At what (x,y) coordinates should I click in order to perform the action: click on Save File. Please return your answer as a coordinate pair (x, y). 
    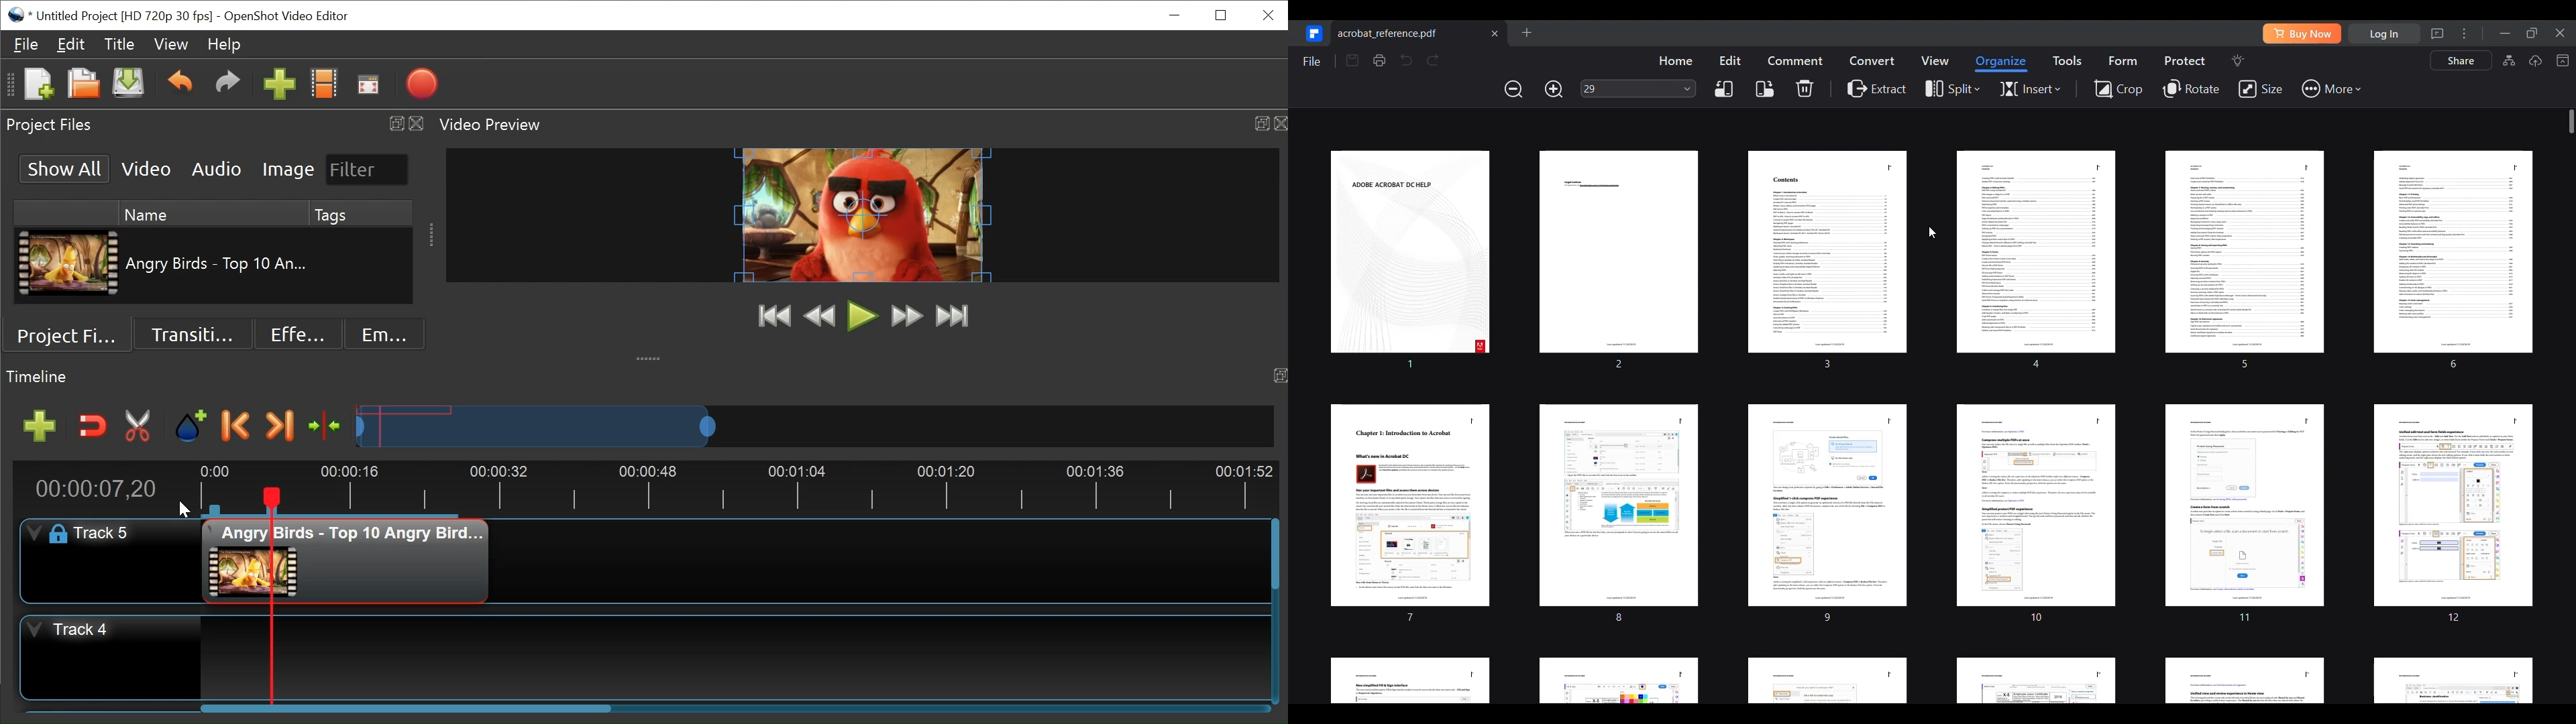
    Looking at the image, I should click on (128, 86).